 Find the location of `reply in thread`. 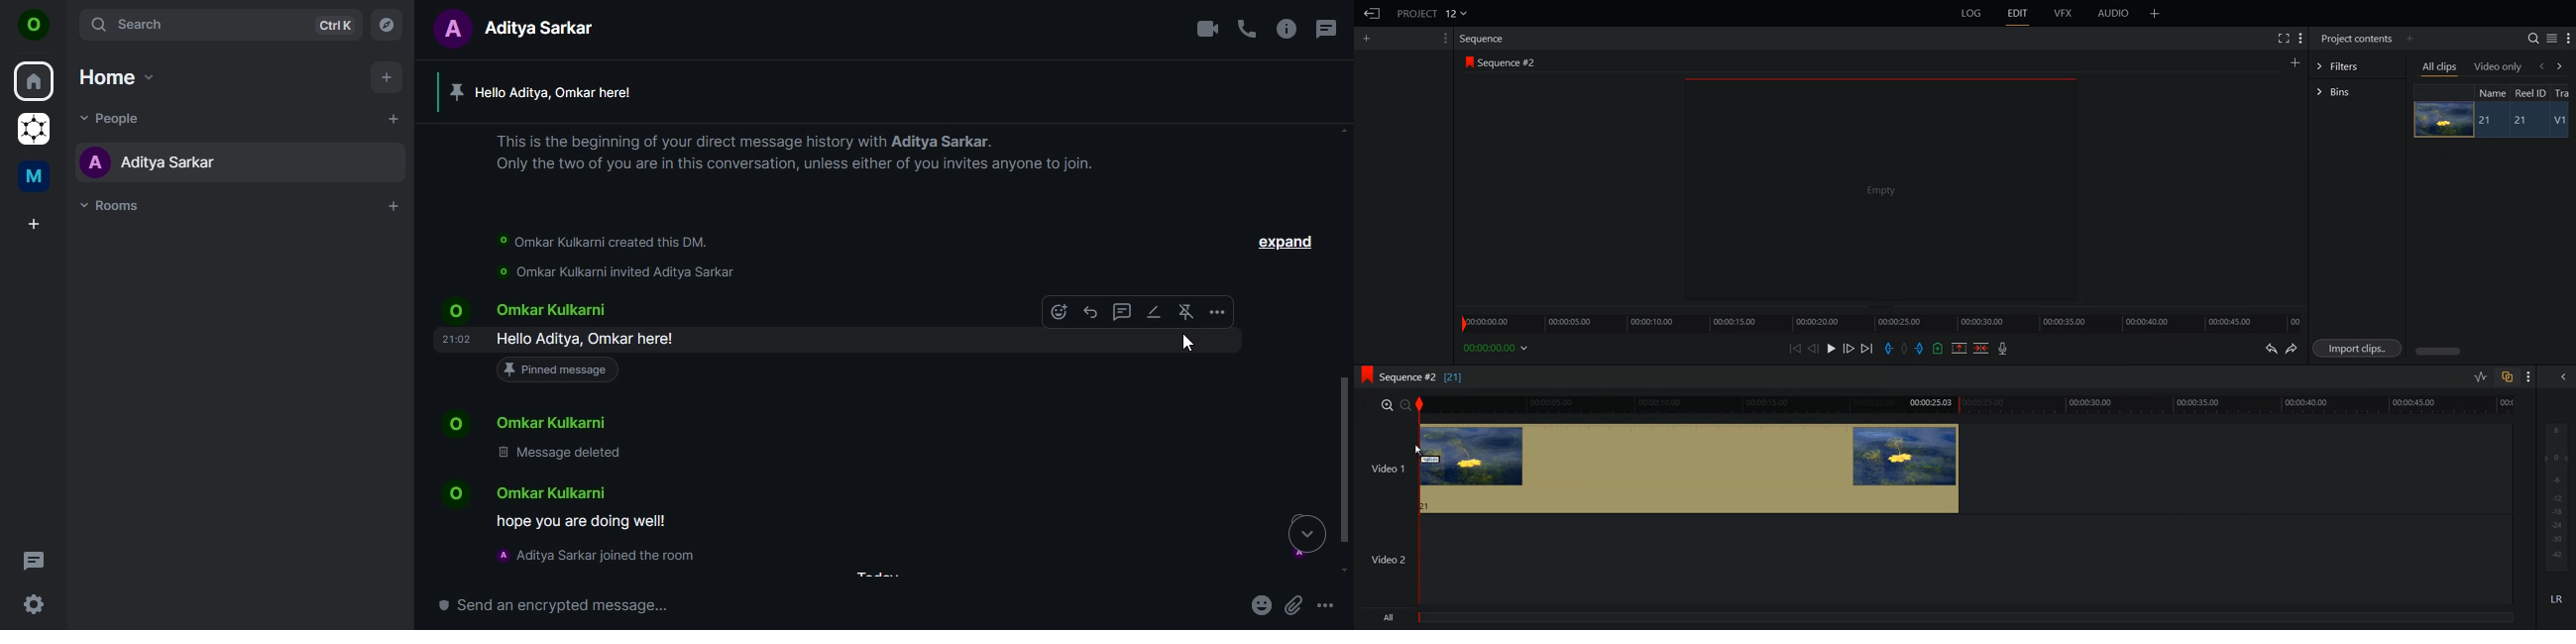

reply in thread is located at coordinates (1121, 314).